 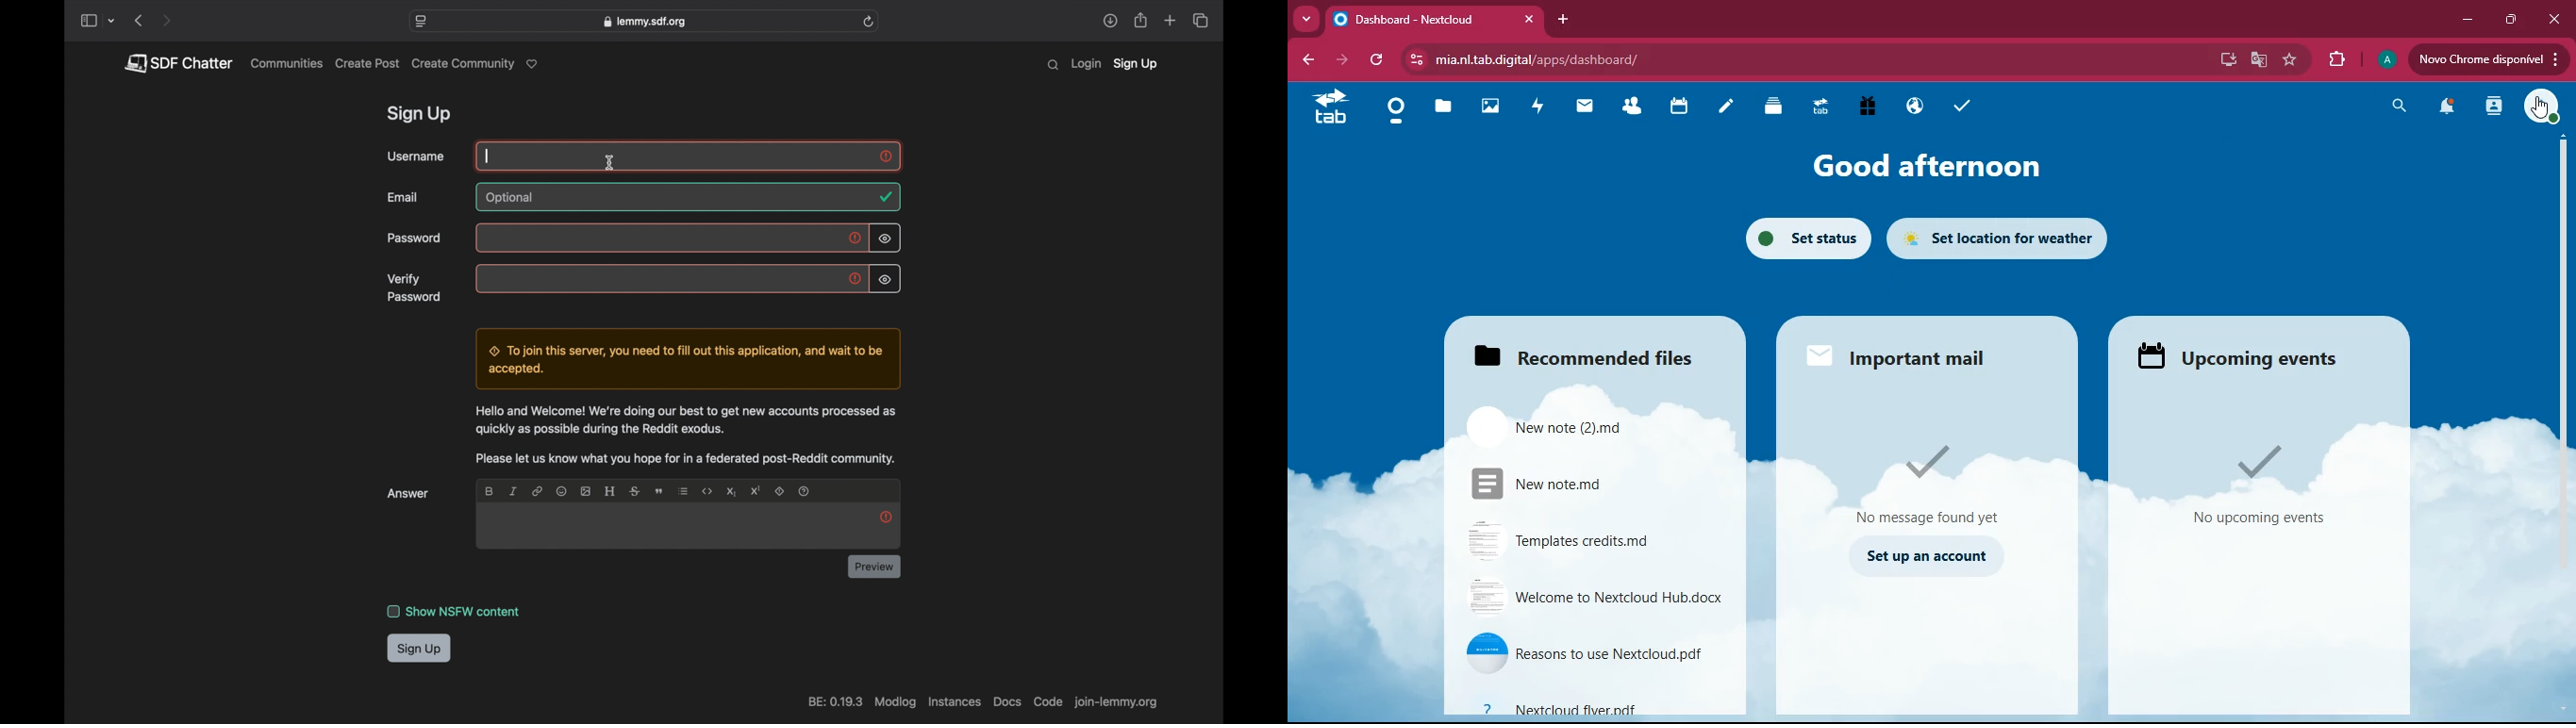 What do you see at coordinates (420, 649) in the screenshot?
I see `sign up` at bounding box center [420, 649].